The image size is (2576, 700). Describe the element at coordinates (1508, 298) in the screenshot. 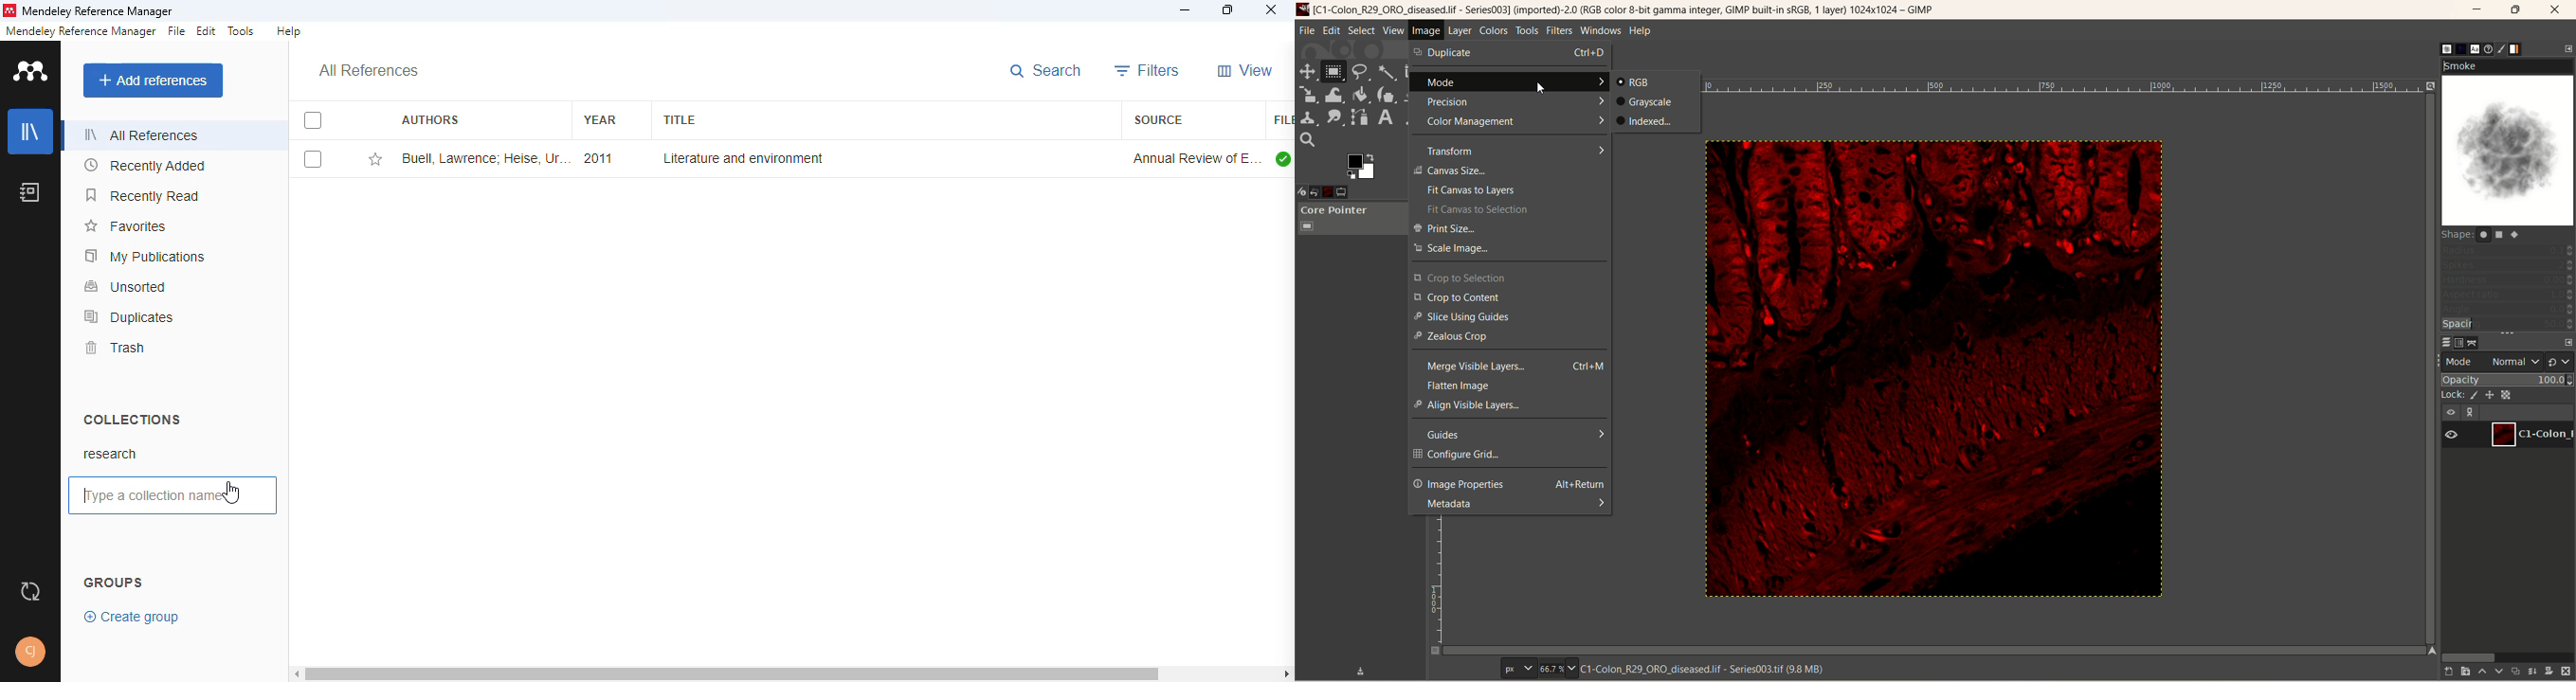

I see `crop to content` at that location.